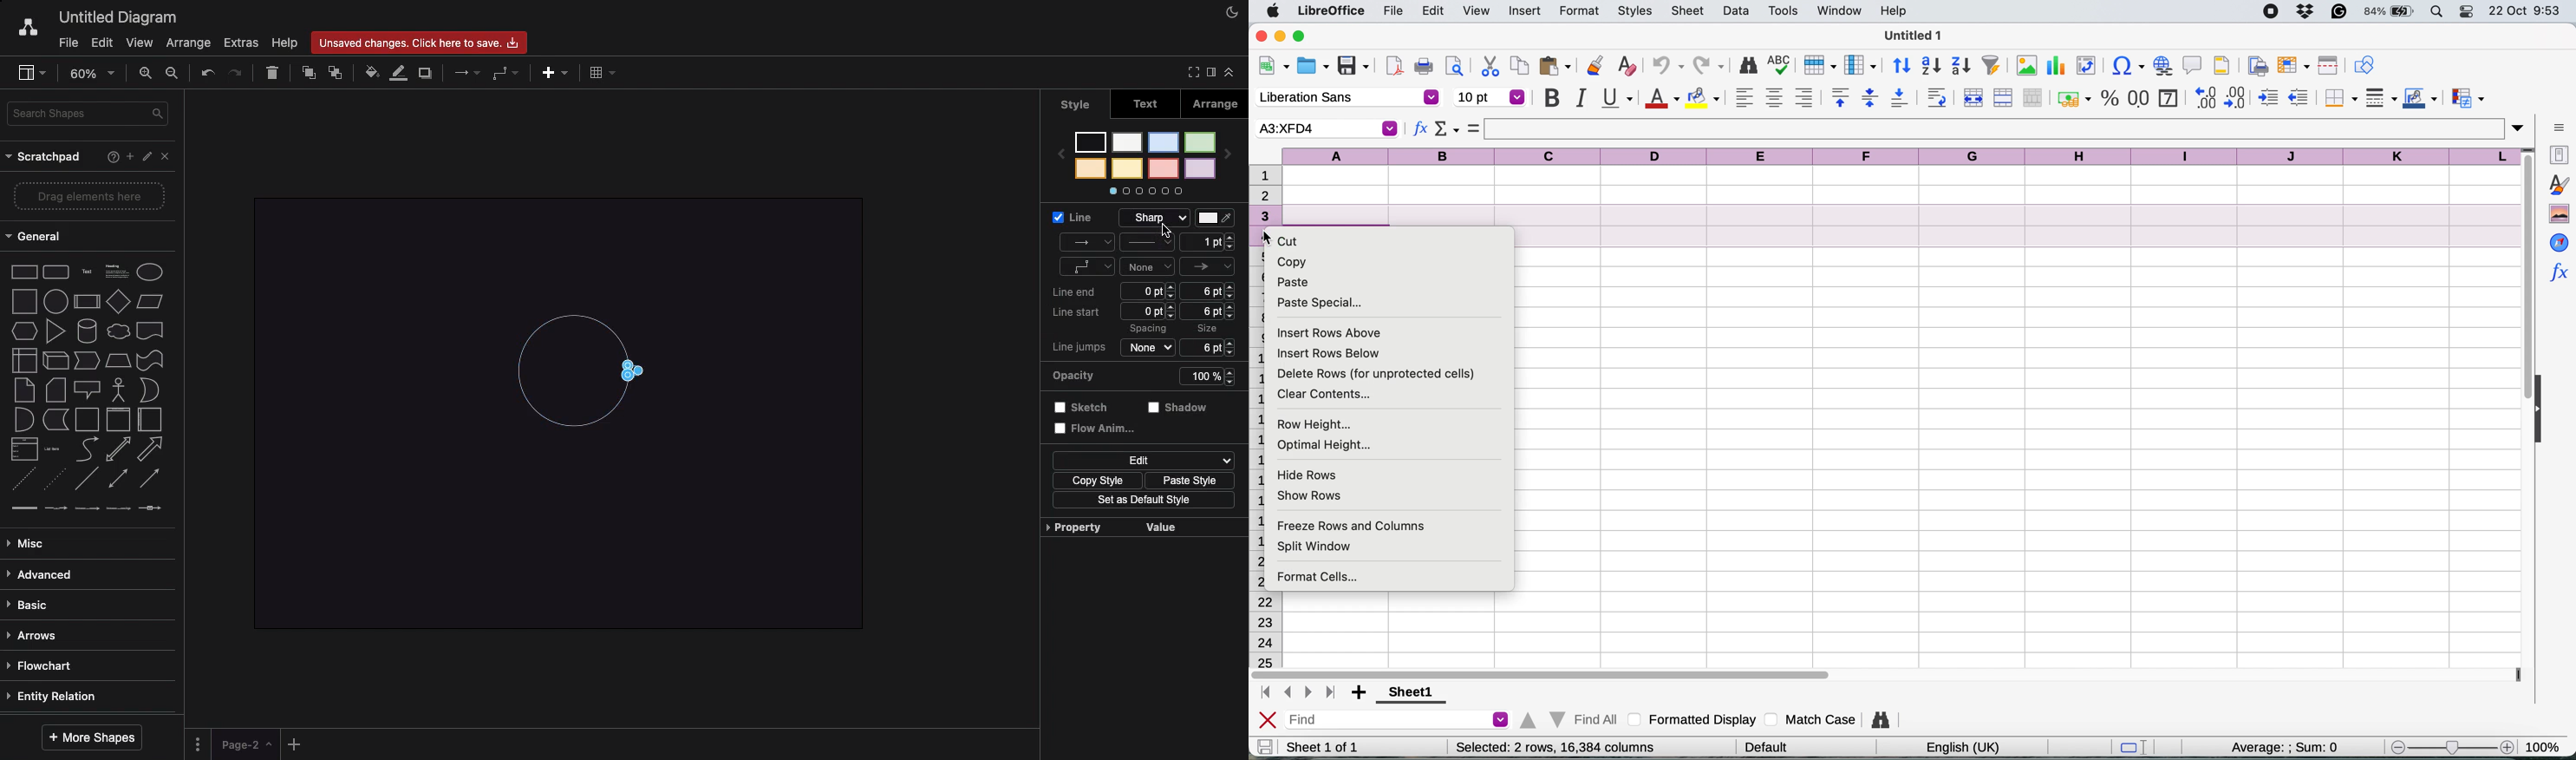  I want to click on Arrow pointer, so click(1208, 265).